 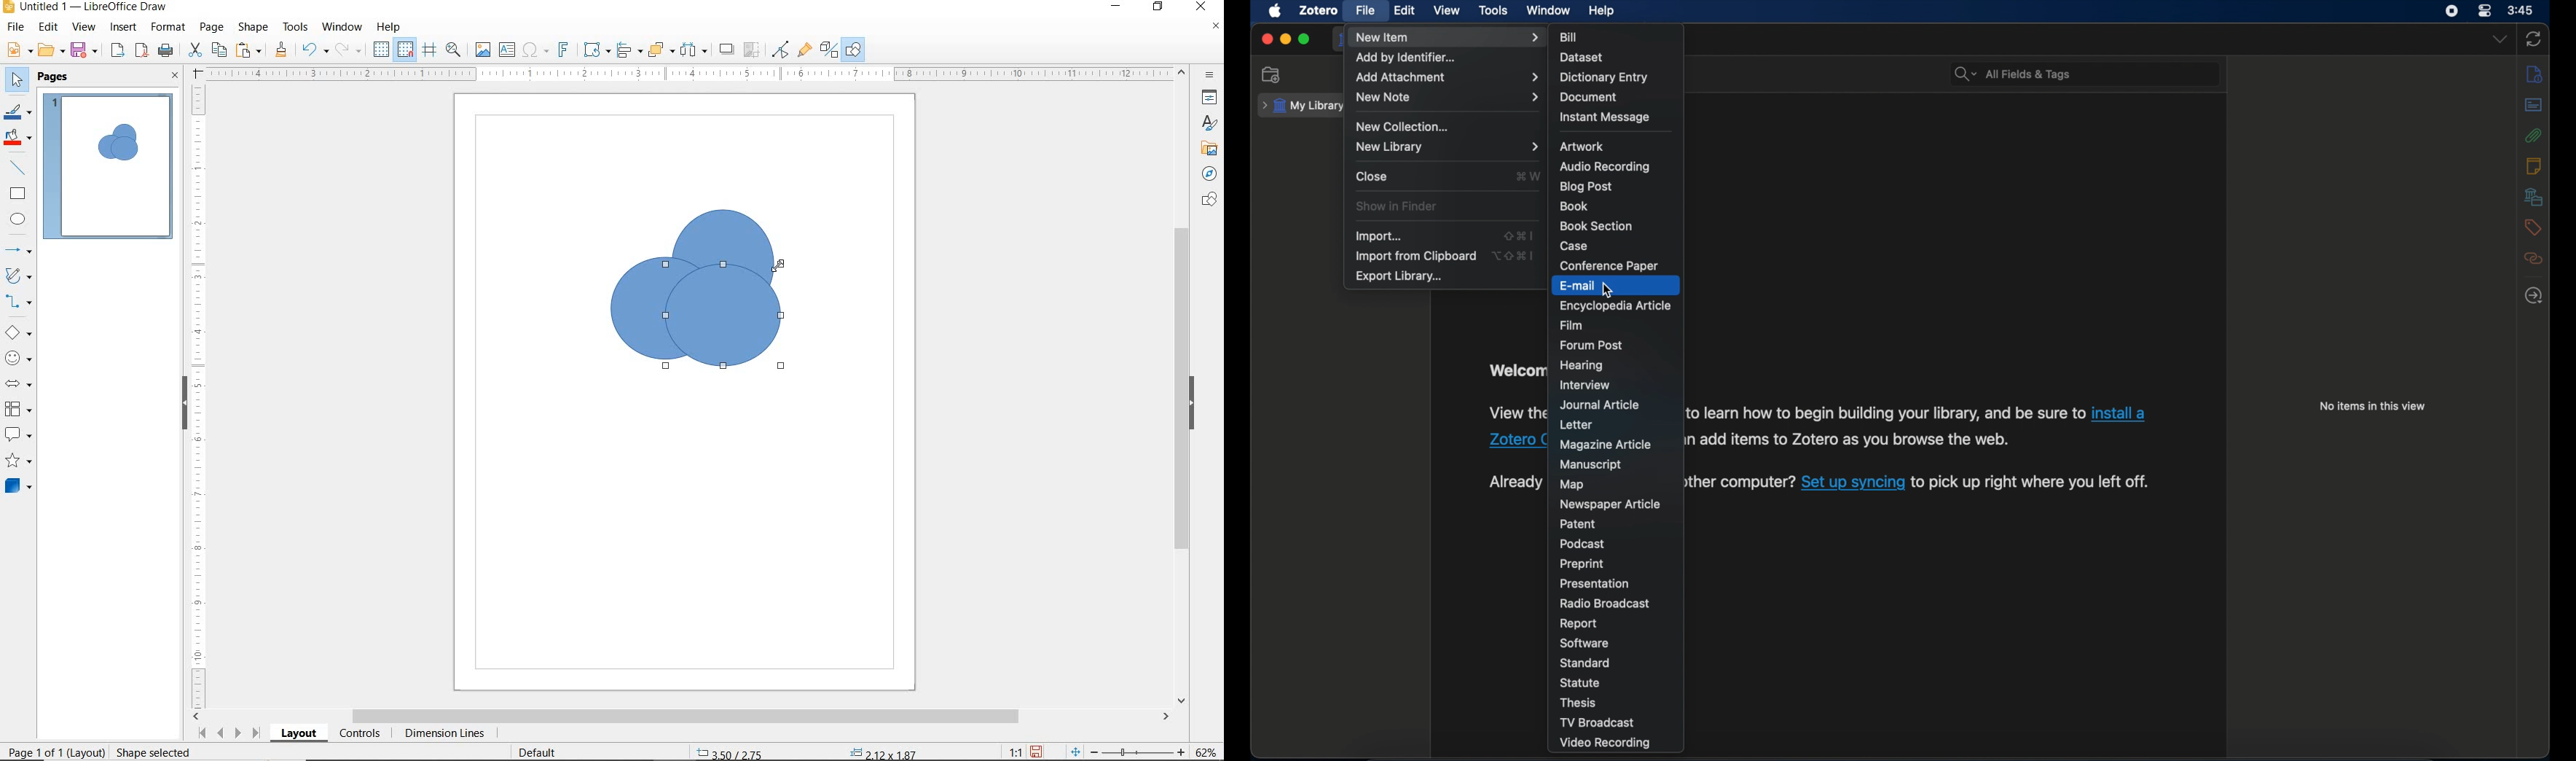 What do you see at coordinates (17, 277) in the screenshot?
I see `CURVES AND POLYGONS` at bounding box center [17, 277].